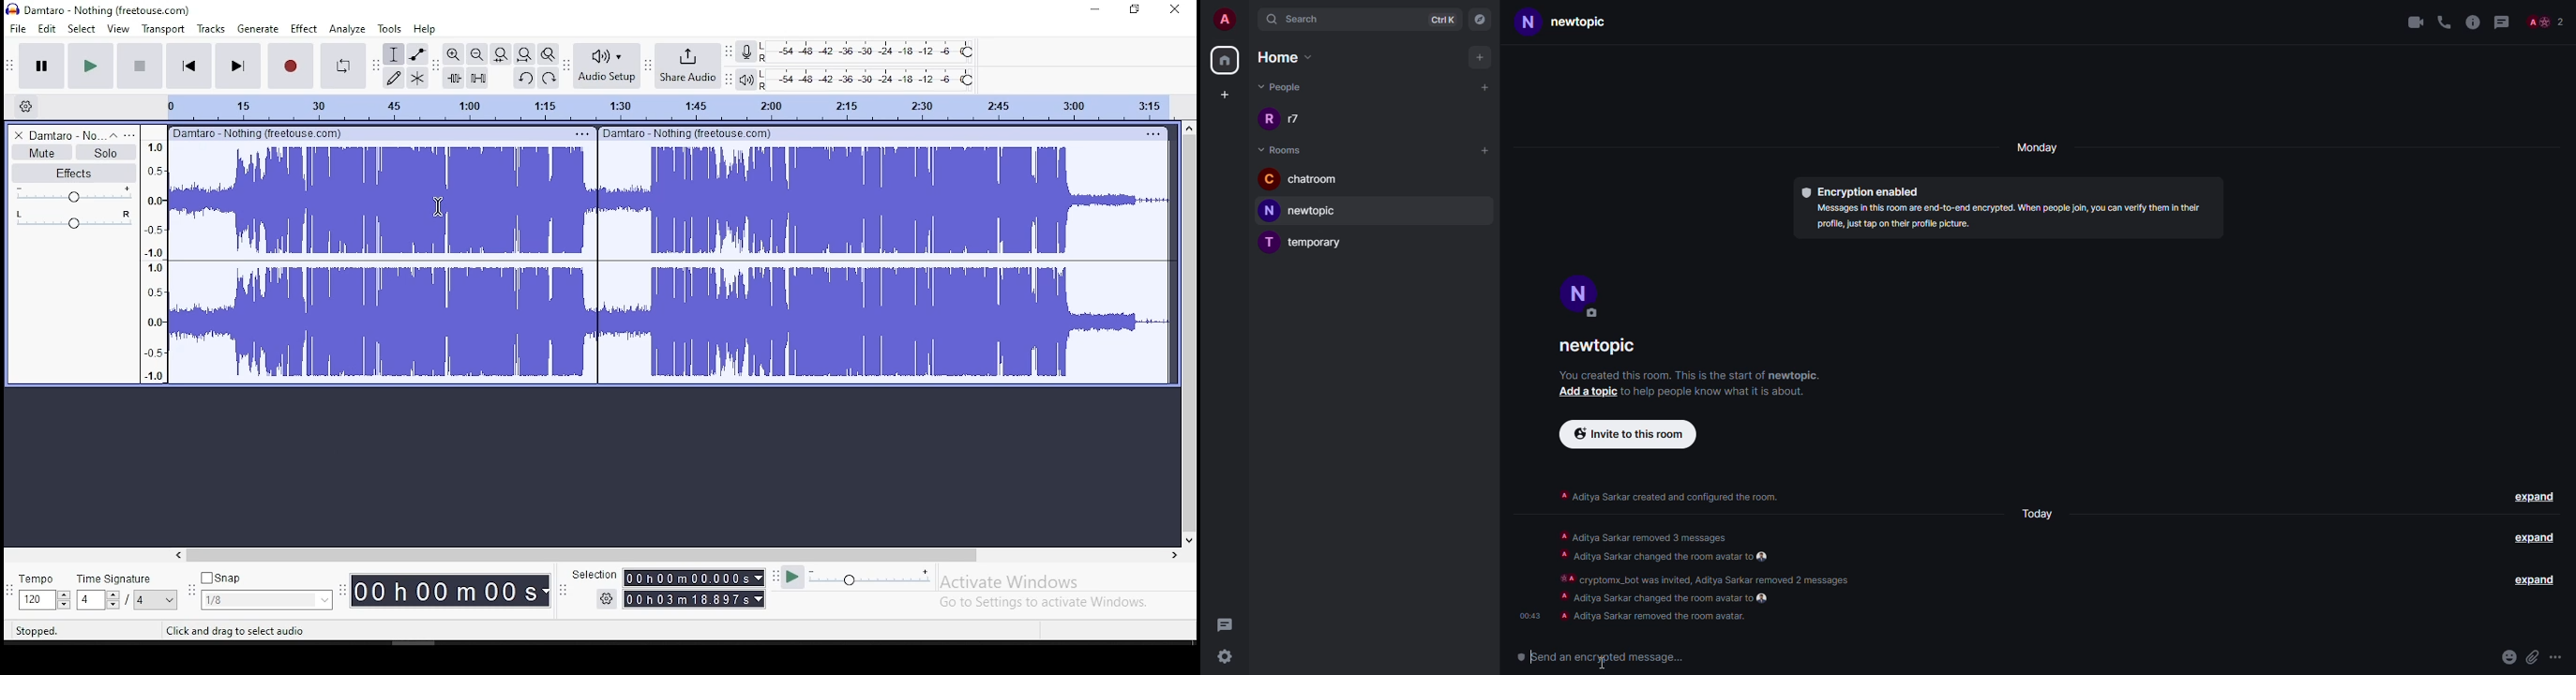  I want to click on zoom in, so click(453, 52).